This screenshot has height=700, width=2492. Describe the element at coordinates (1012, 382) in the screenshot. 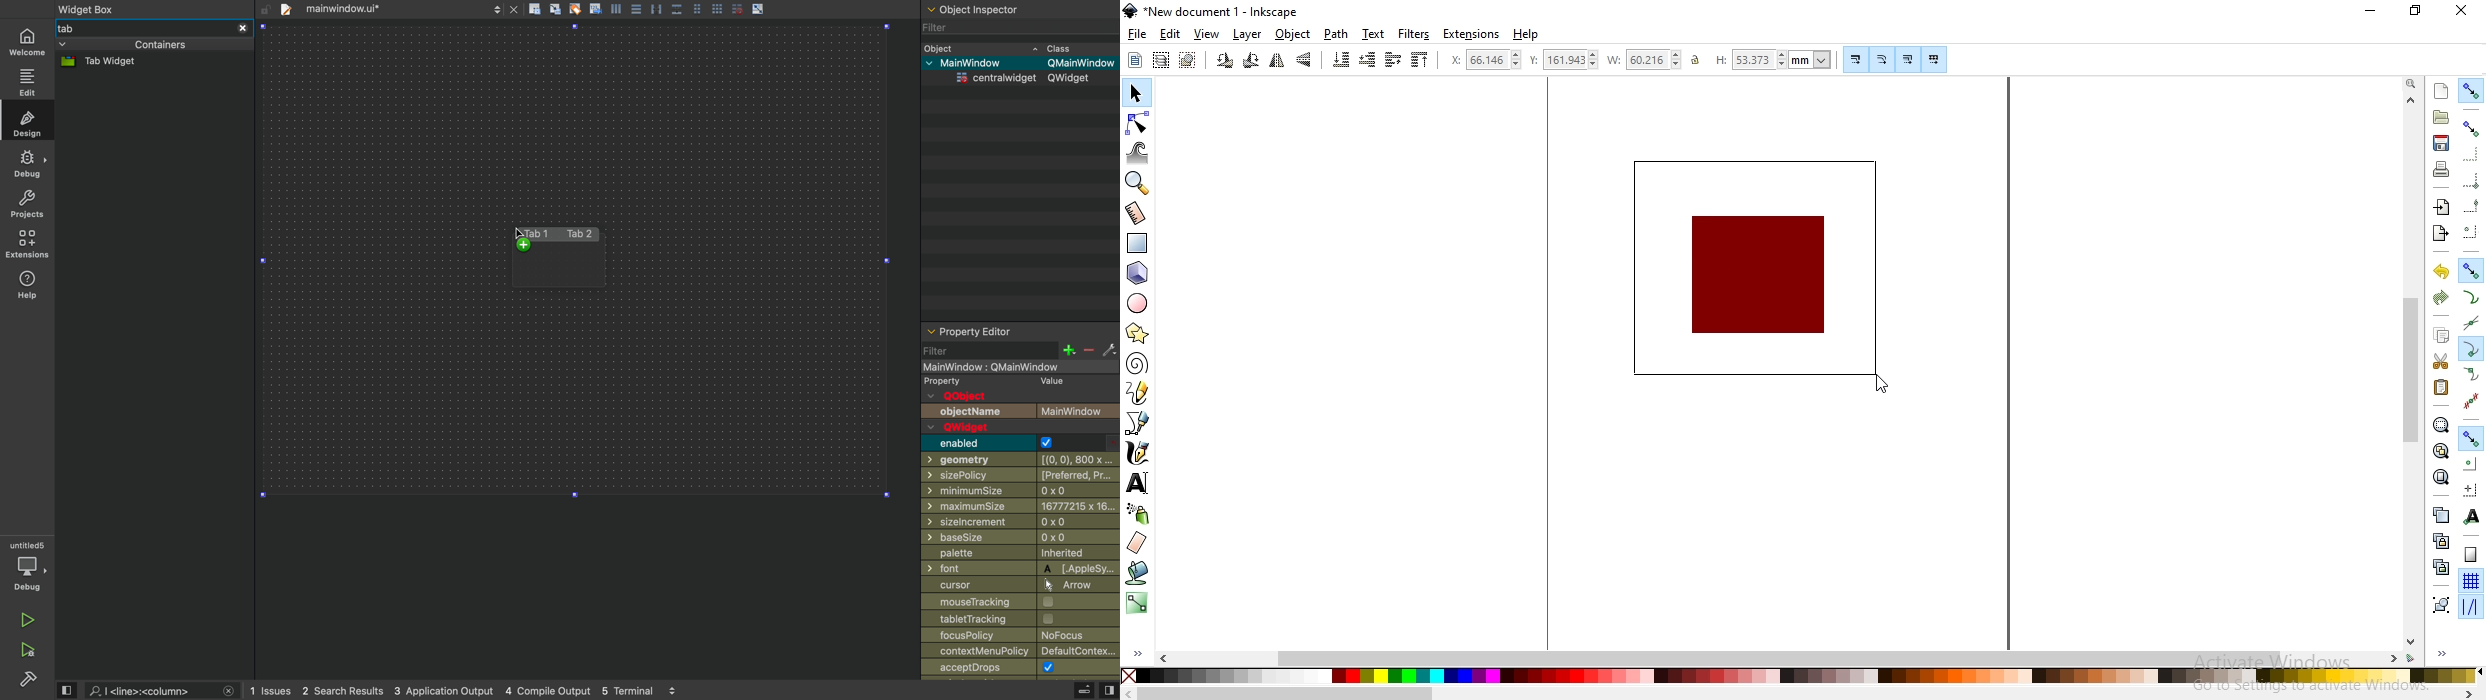

I see `property` at that location.